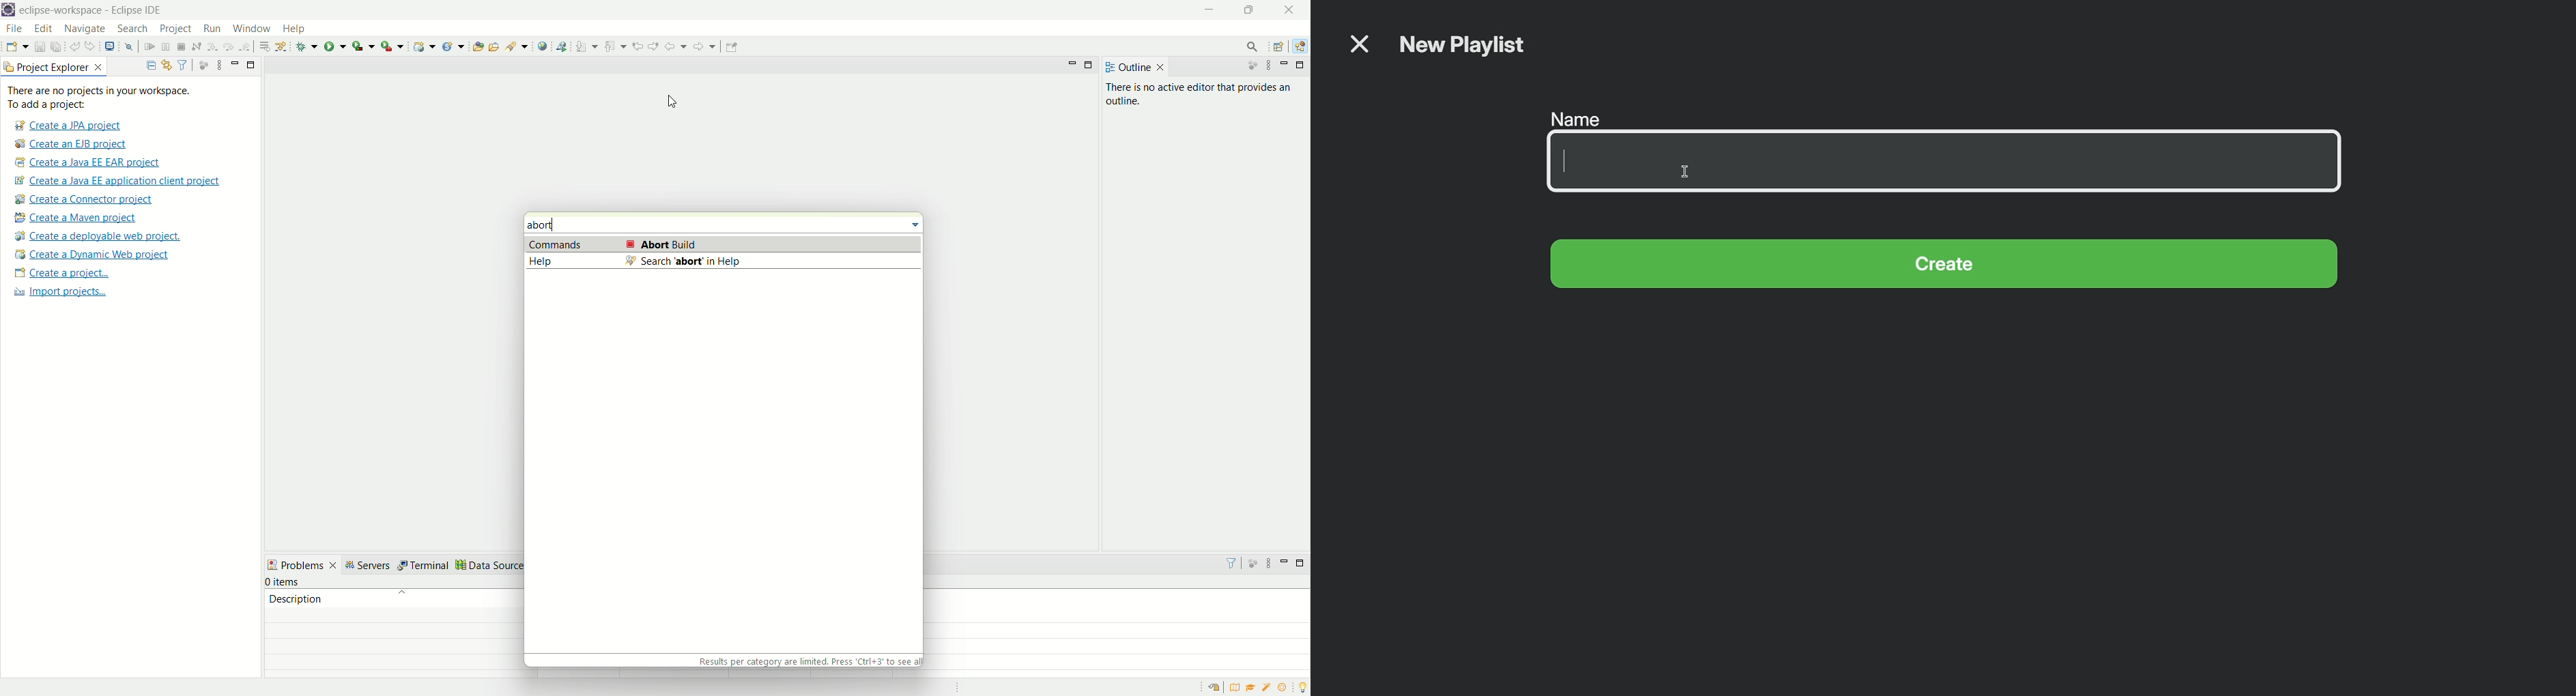  Describe the element at coordinates (92, 256) in the screenshot. I see `create a dynamic web project` at that location.